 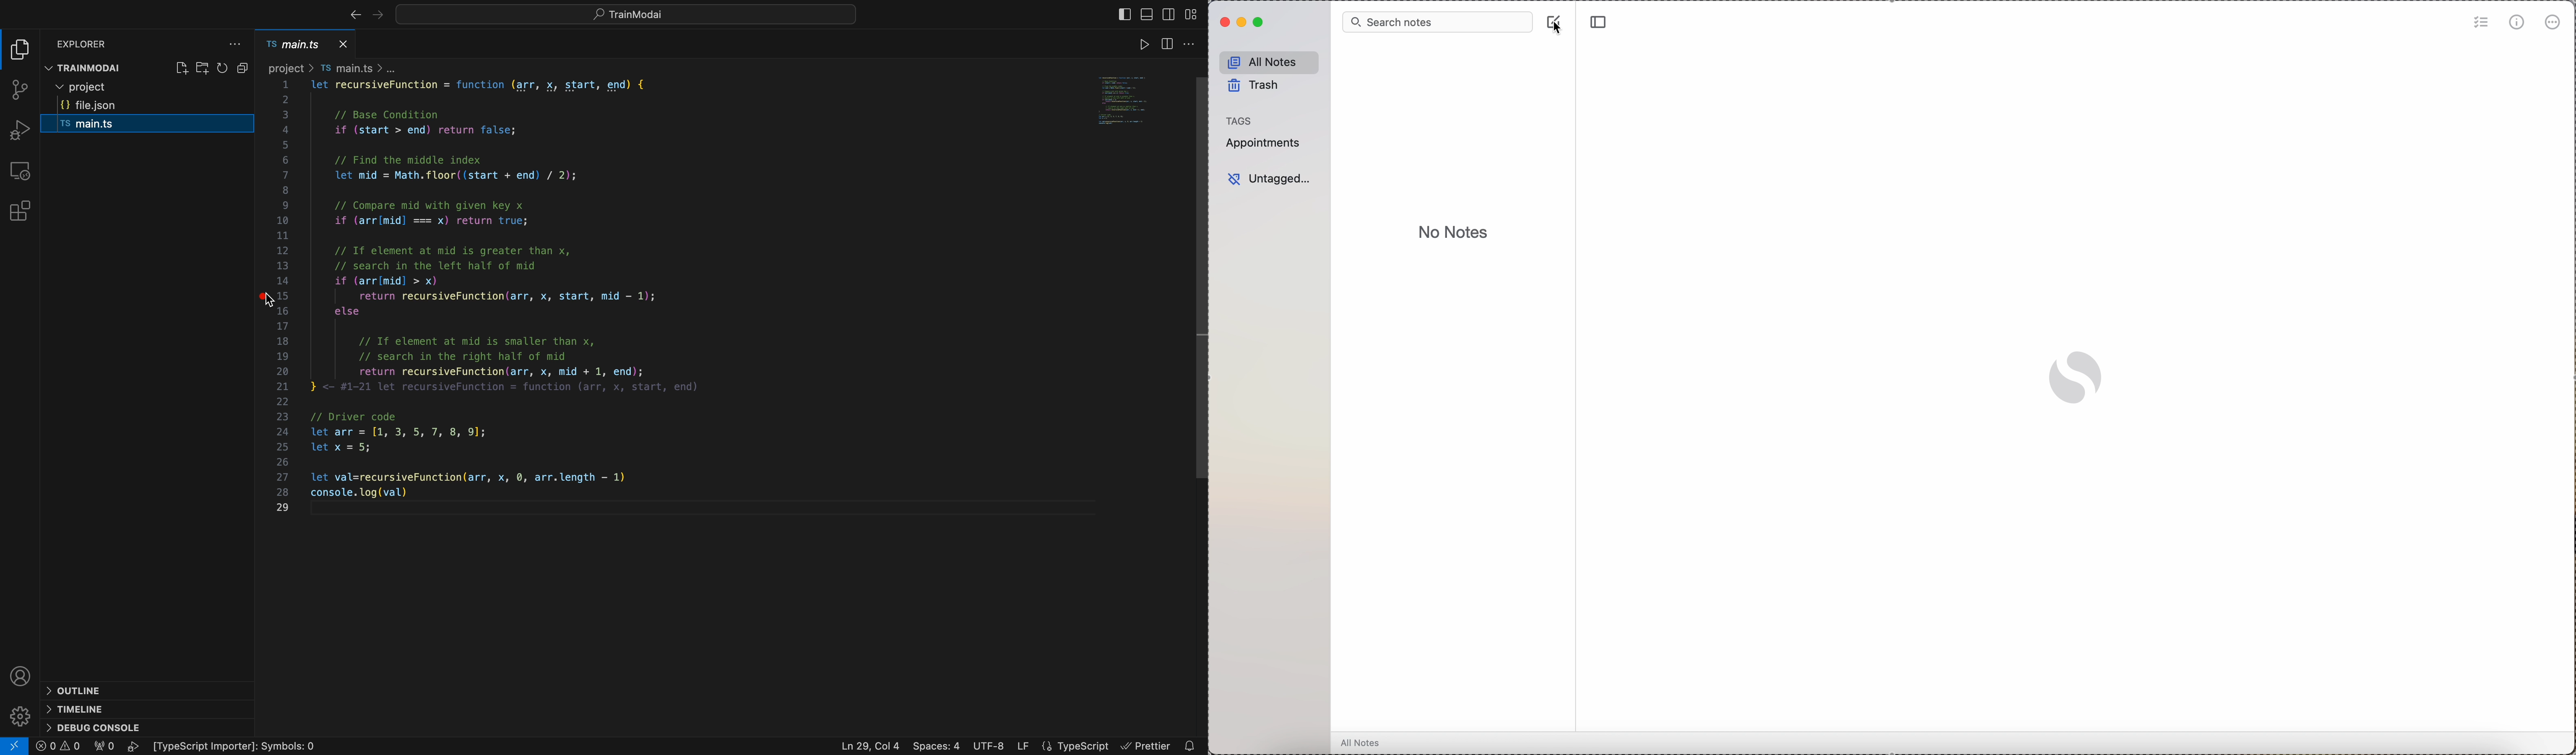 I want to click on appointments, so click(x=1266, y=144).